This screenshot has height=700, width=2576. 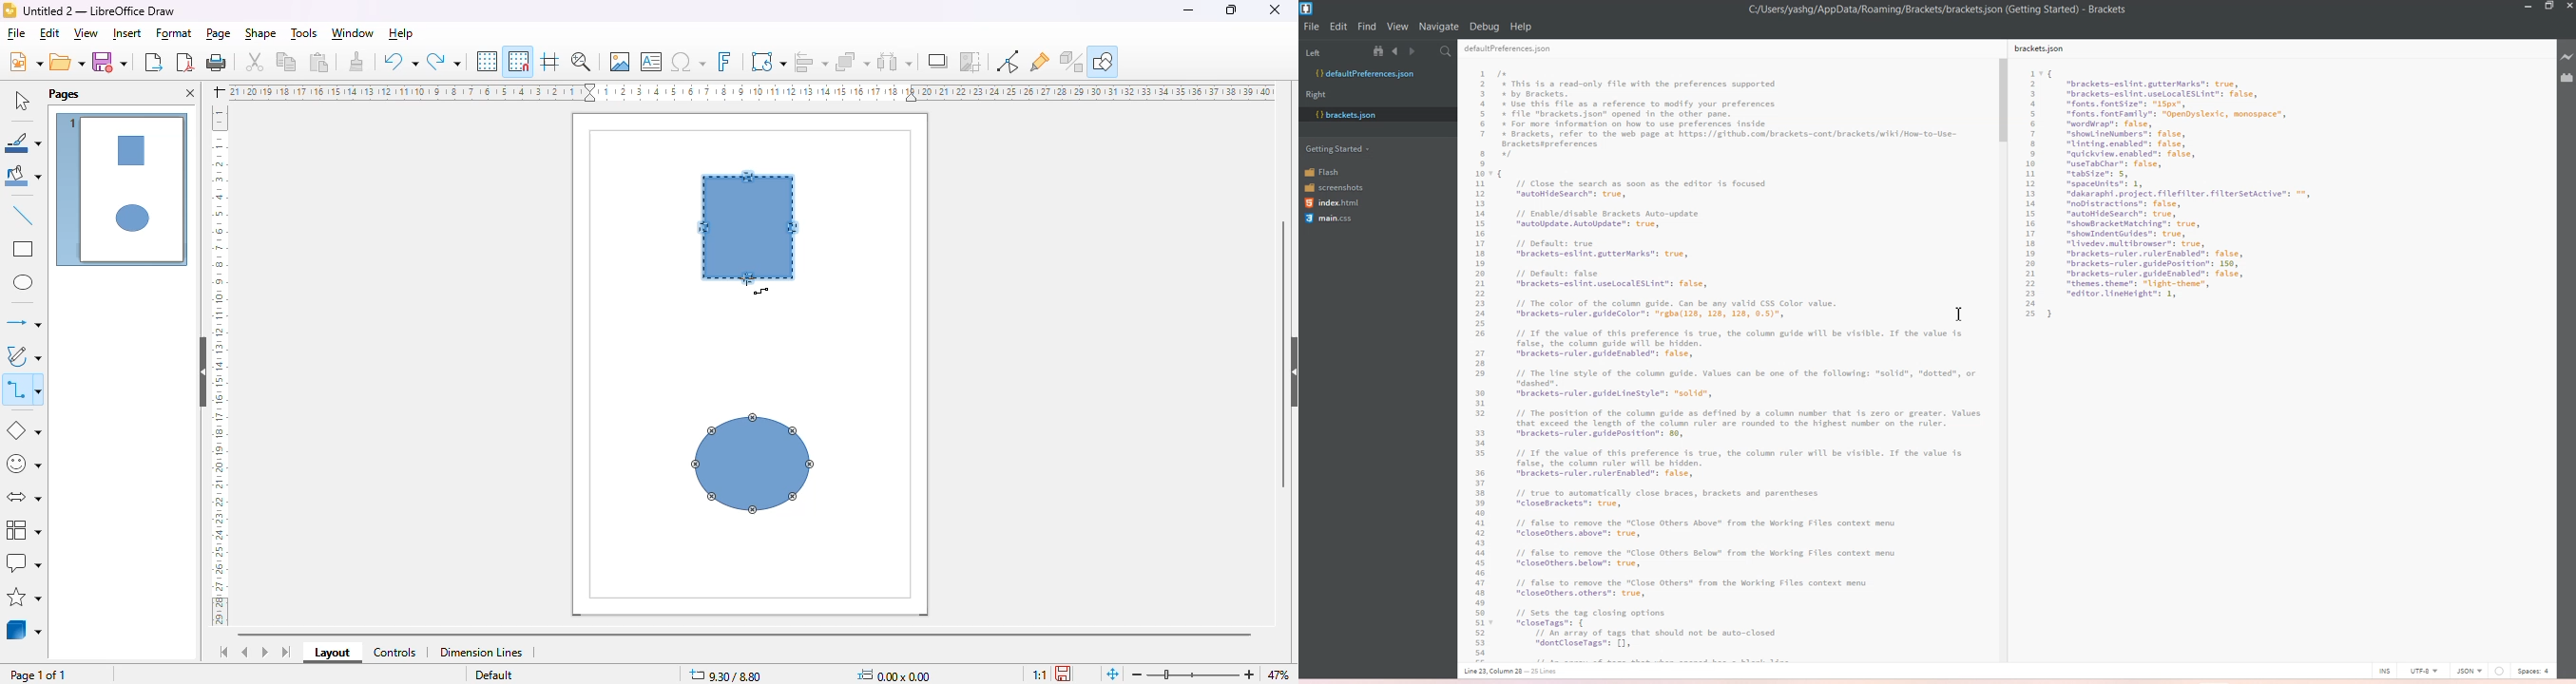 I want to click on maximize, so click(x=1231, y=10).